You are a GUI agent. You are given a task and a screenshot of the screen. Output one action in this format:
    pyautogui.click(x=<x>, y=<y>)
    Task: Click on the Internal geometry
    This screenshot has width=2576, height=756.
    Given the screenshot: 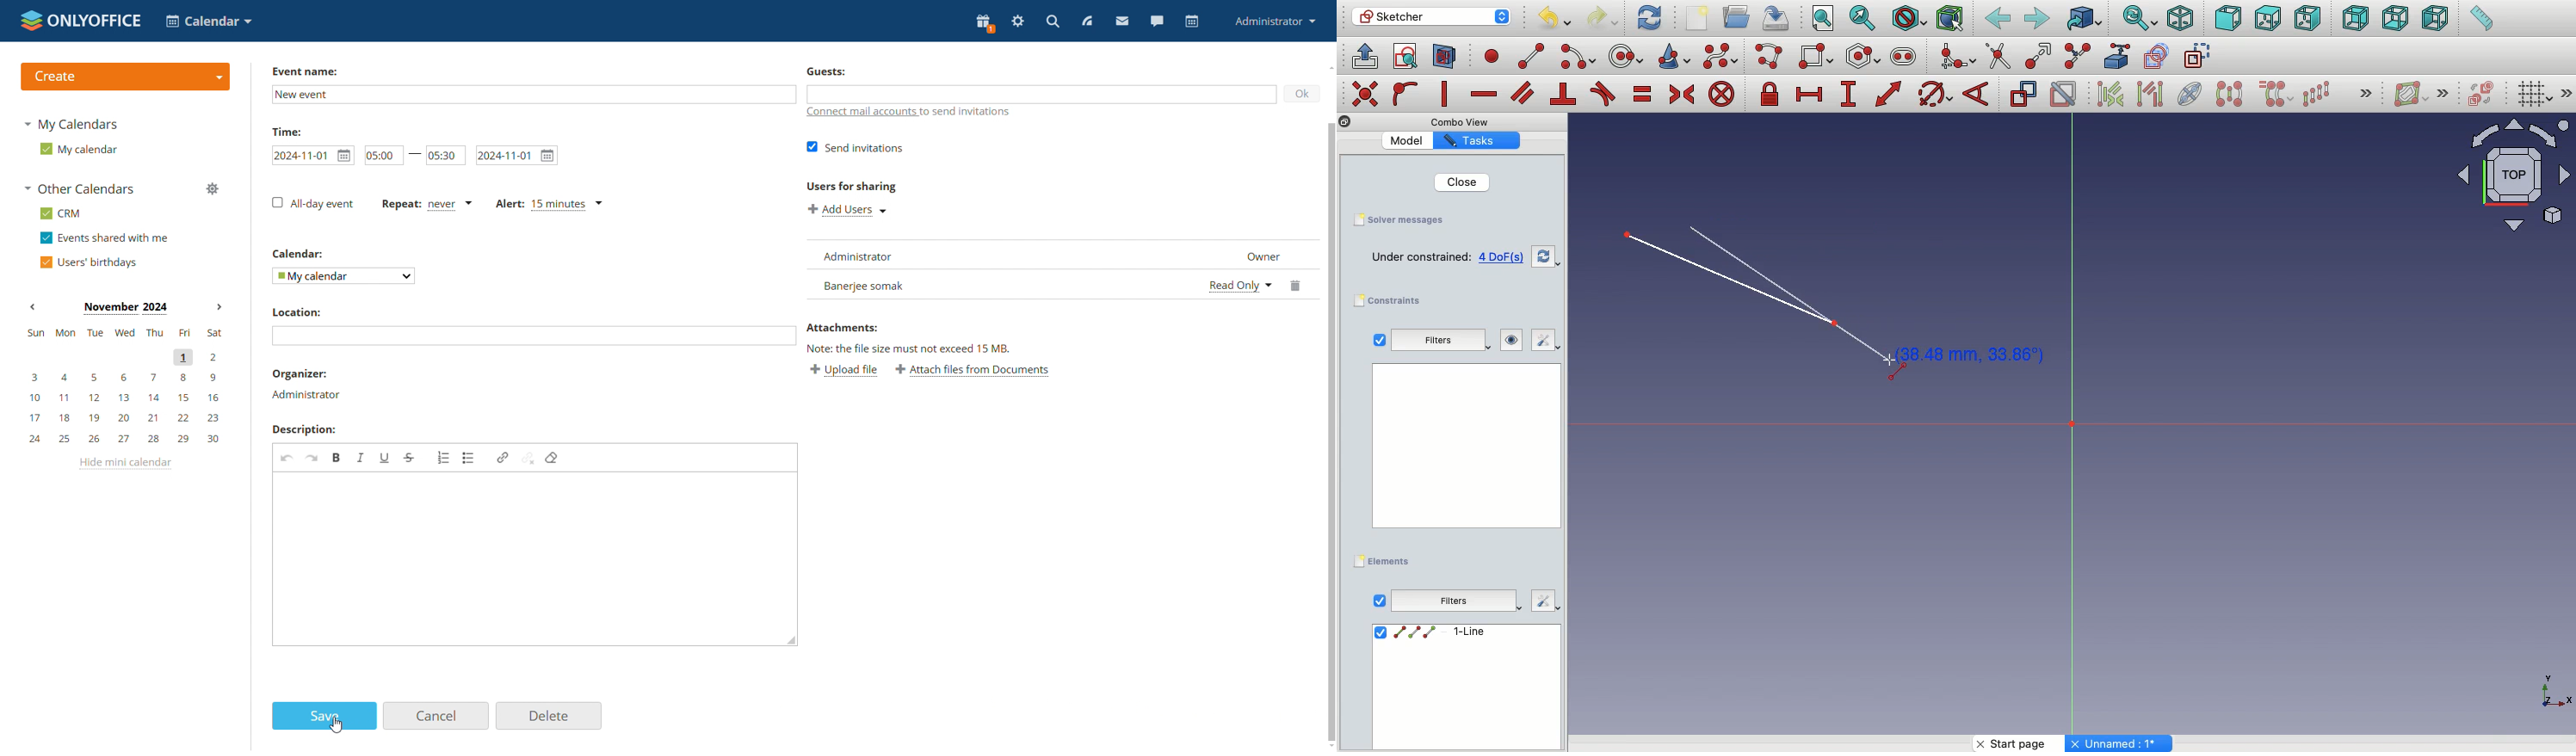 What is the action you would take?
    pyautogui.click(x=2191, y=93)
    